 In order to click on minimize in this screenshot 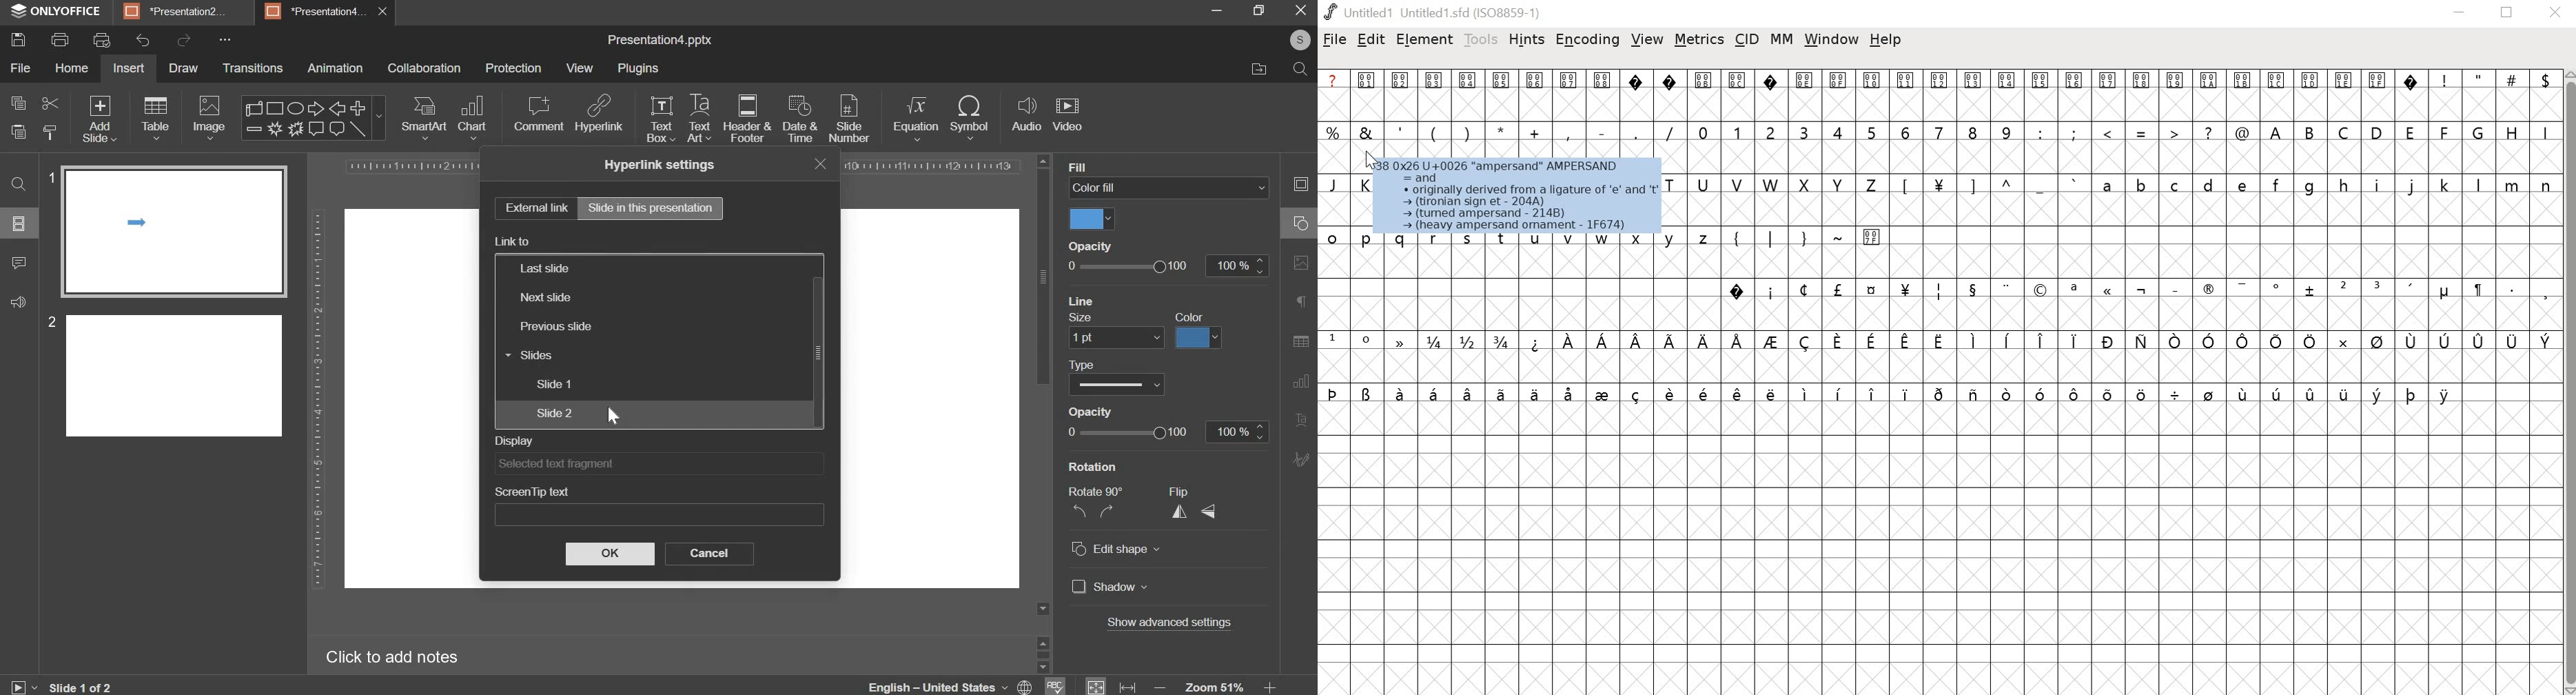, I will do `click(2460, 14)`.